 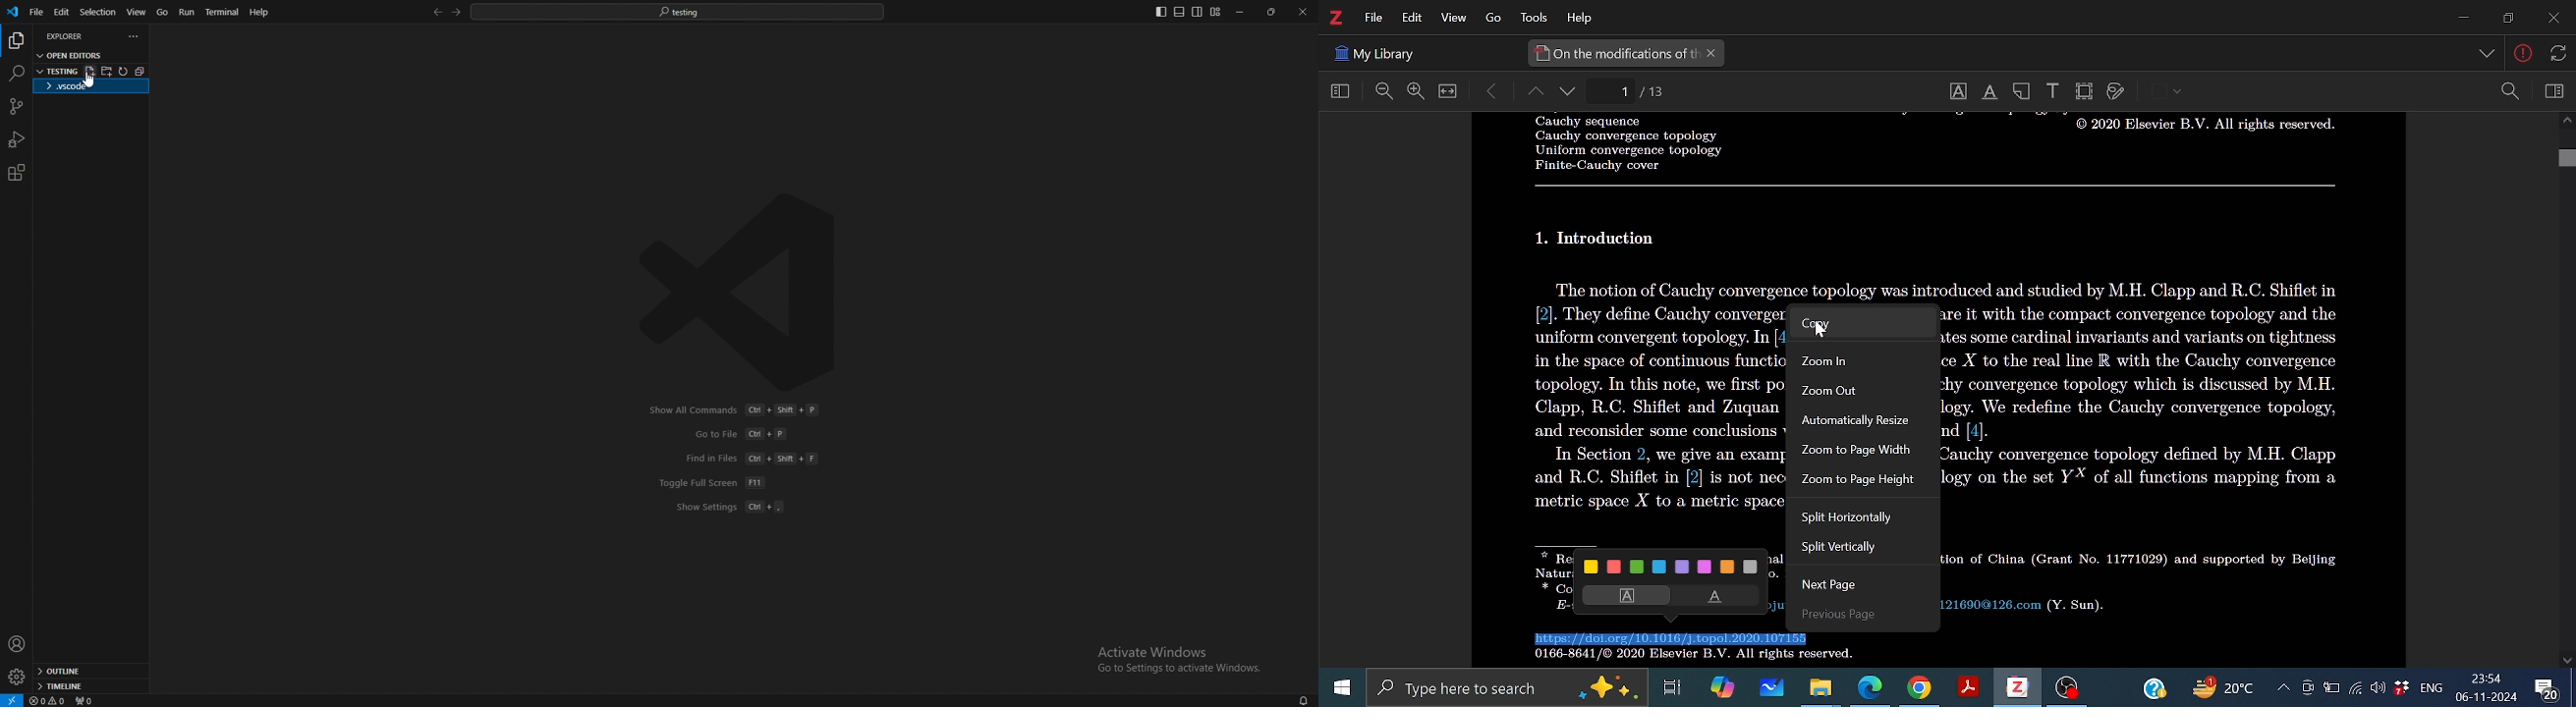 I want to click on run and debug, so click(x=17, y=139).